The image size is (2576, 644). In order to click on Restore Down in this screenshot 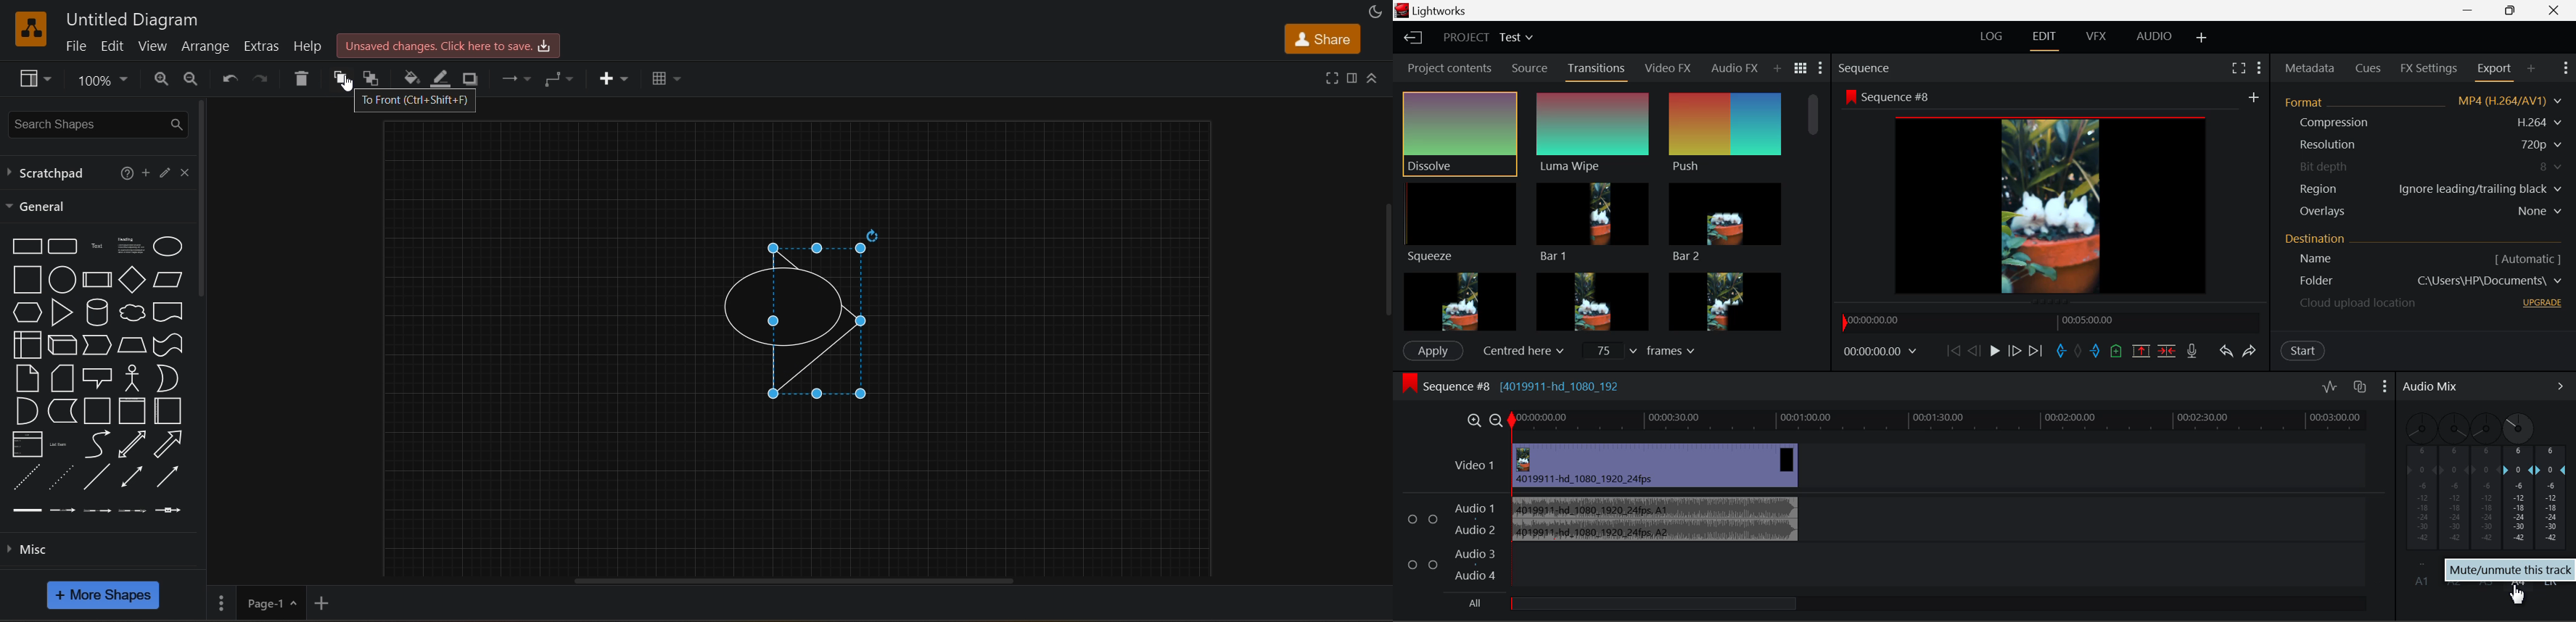, I will do `click(2468, 10)`.